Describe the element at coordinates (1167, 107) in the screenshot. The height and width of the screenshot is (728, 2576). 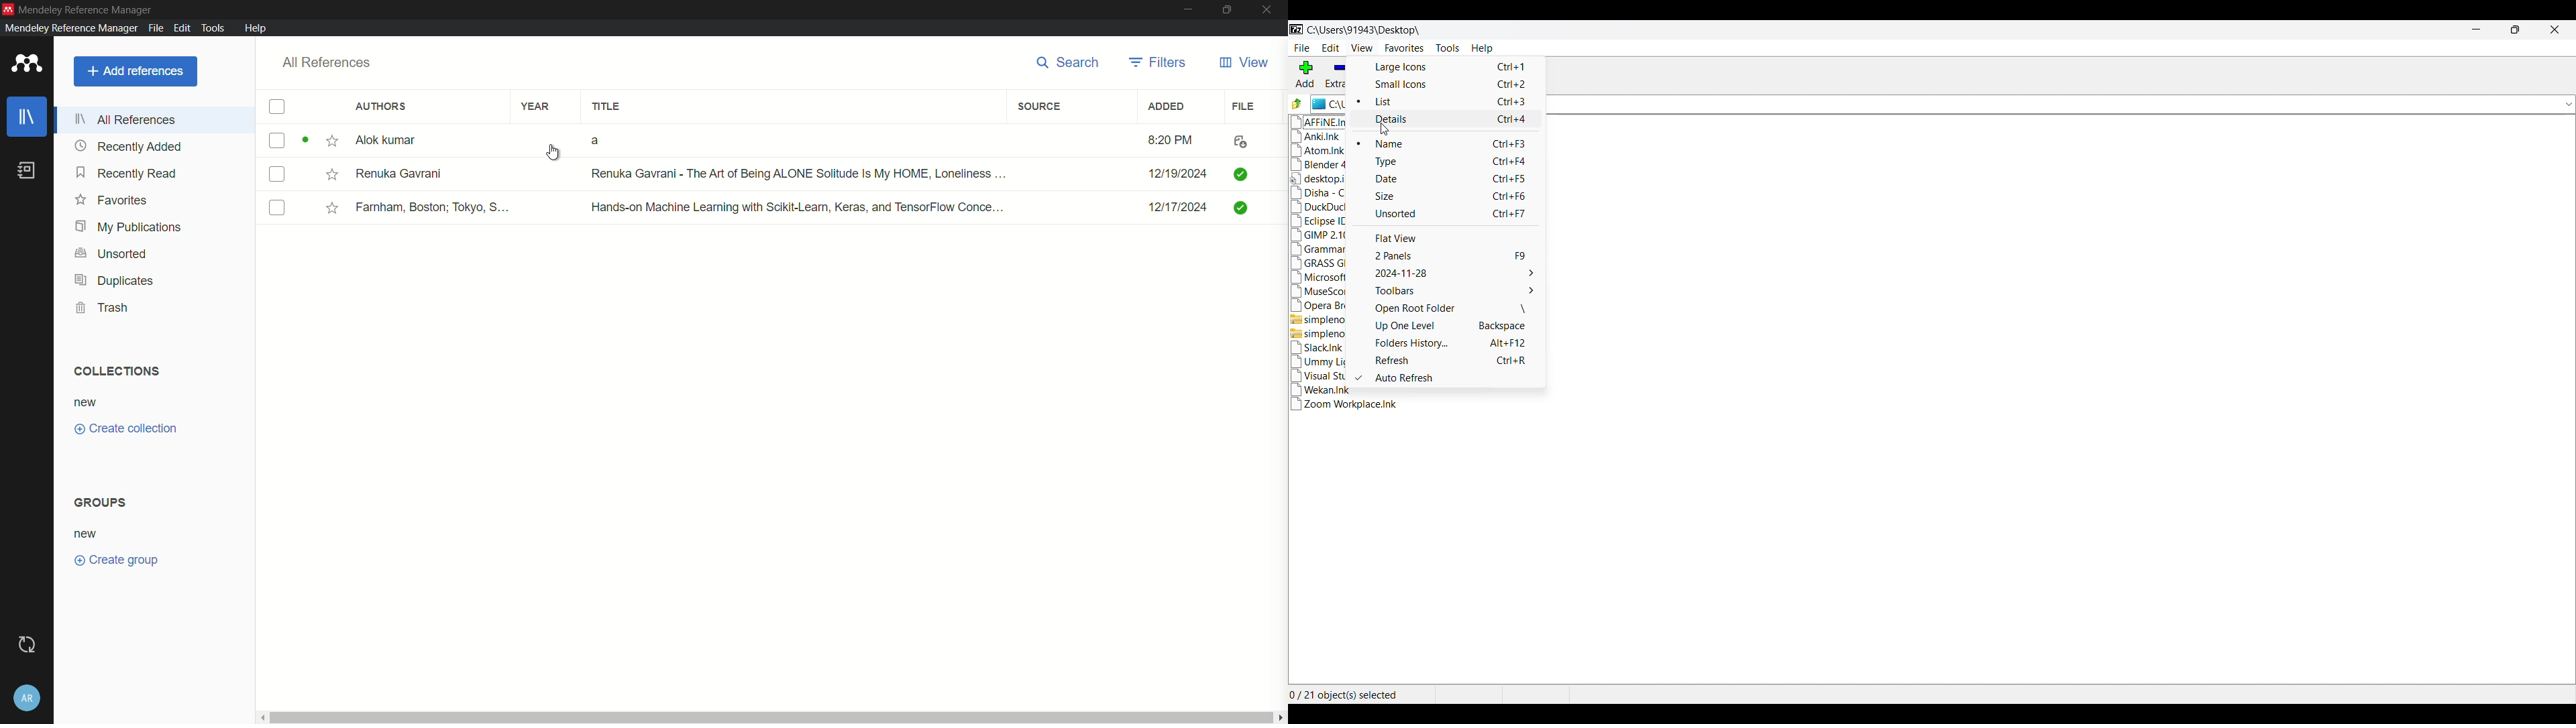
I see `added` at that location.